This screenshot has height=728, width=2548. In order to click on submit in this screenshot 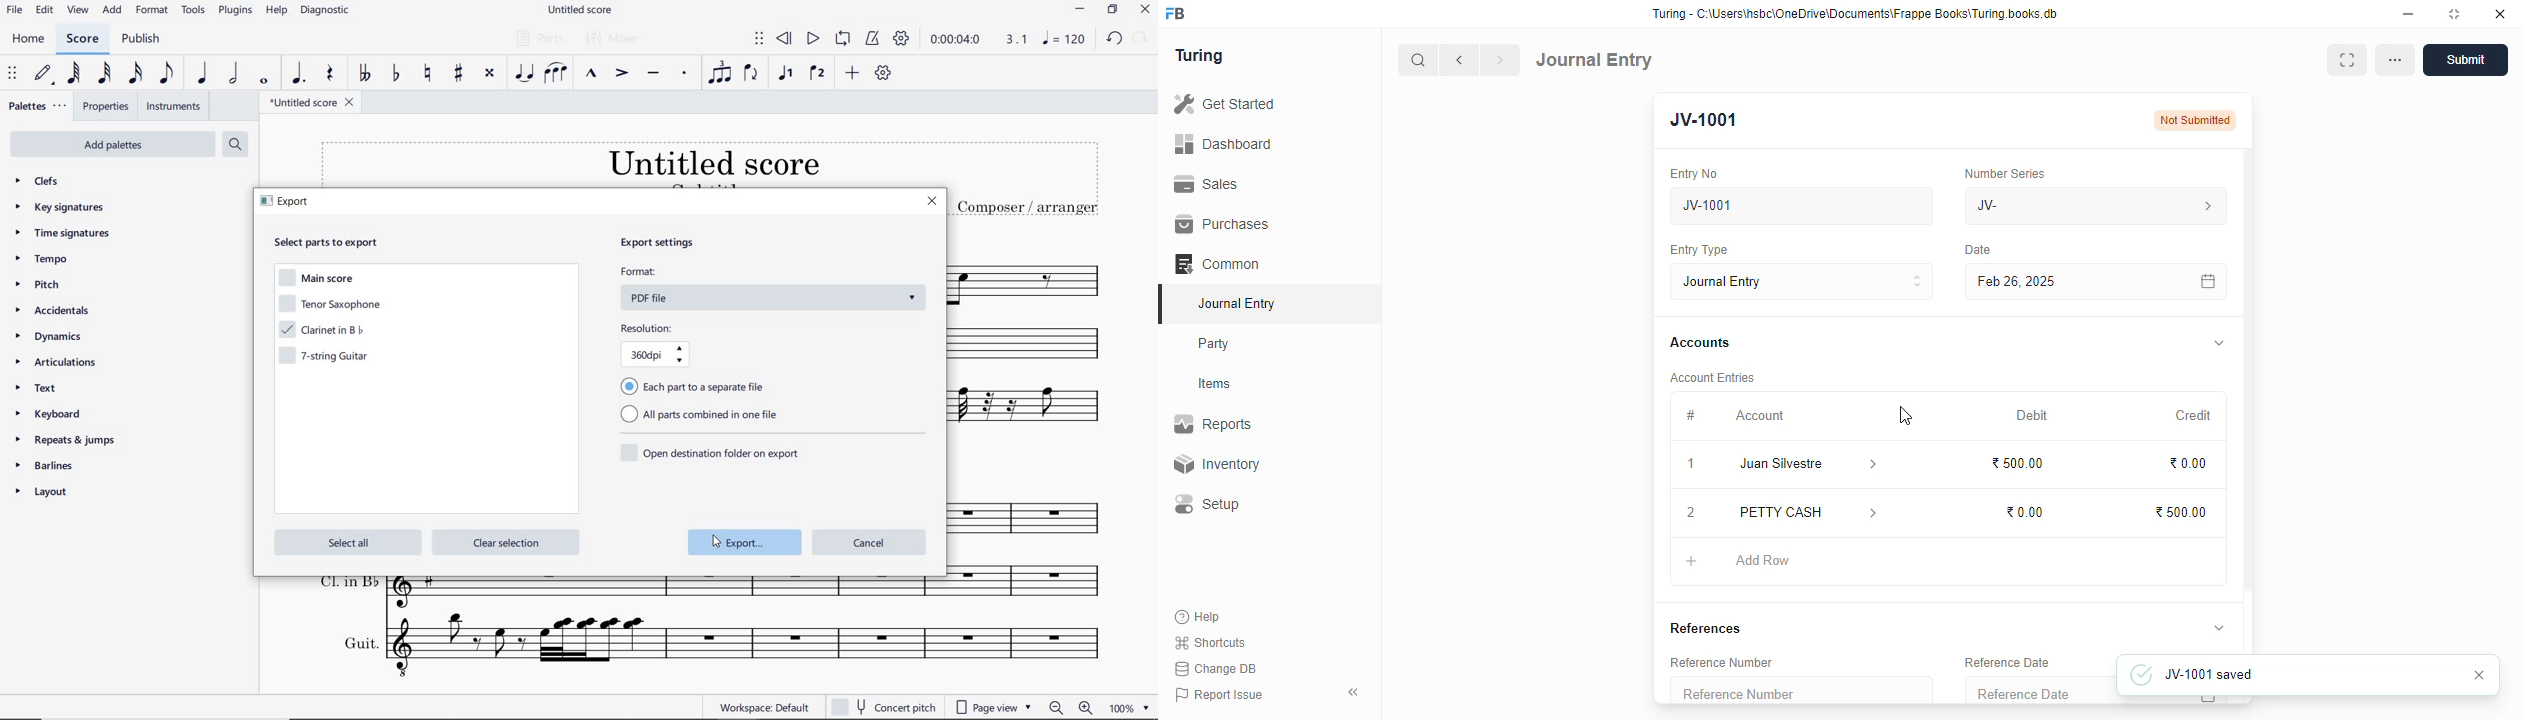, I will do `click(2465, 60)`.